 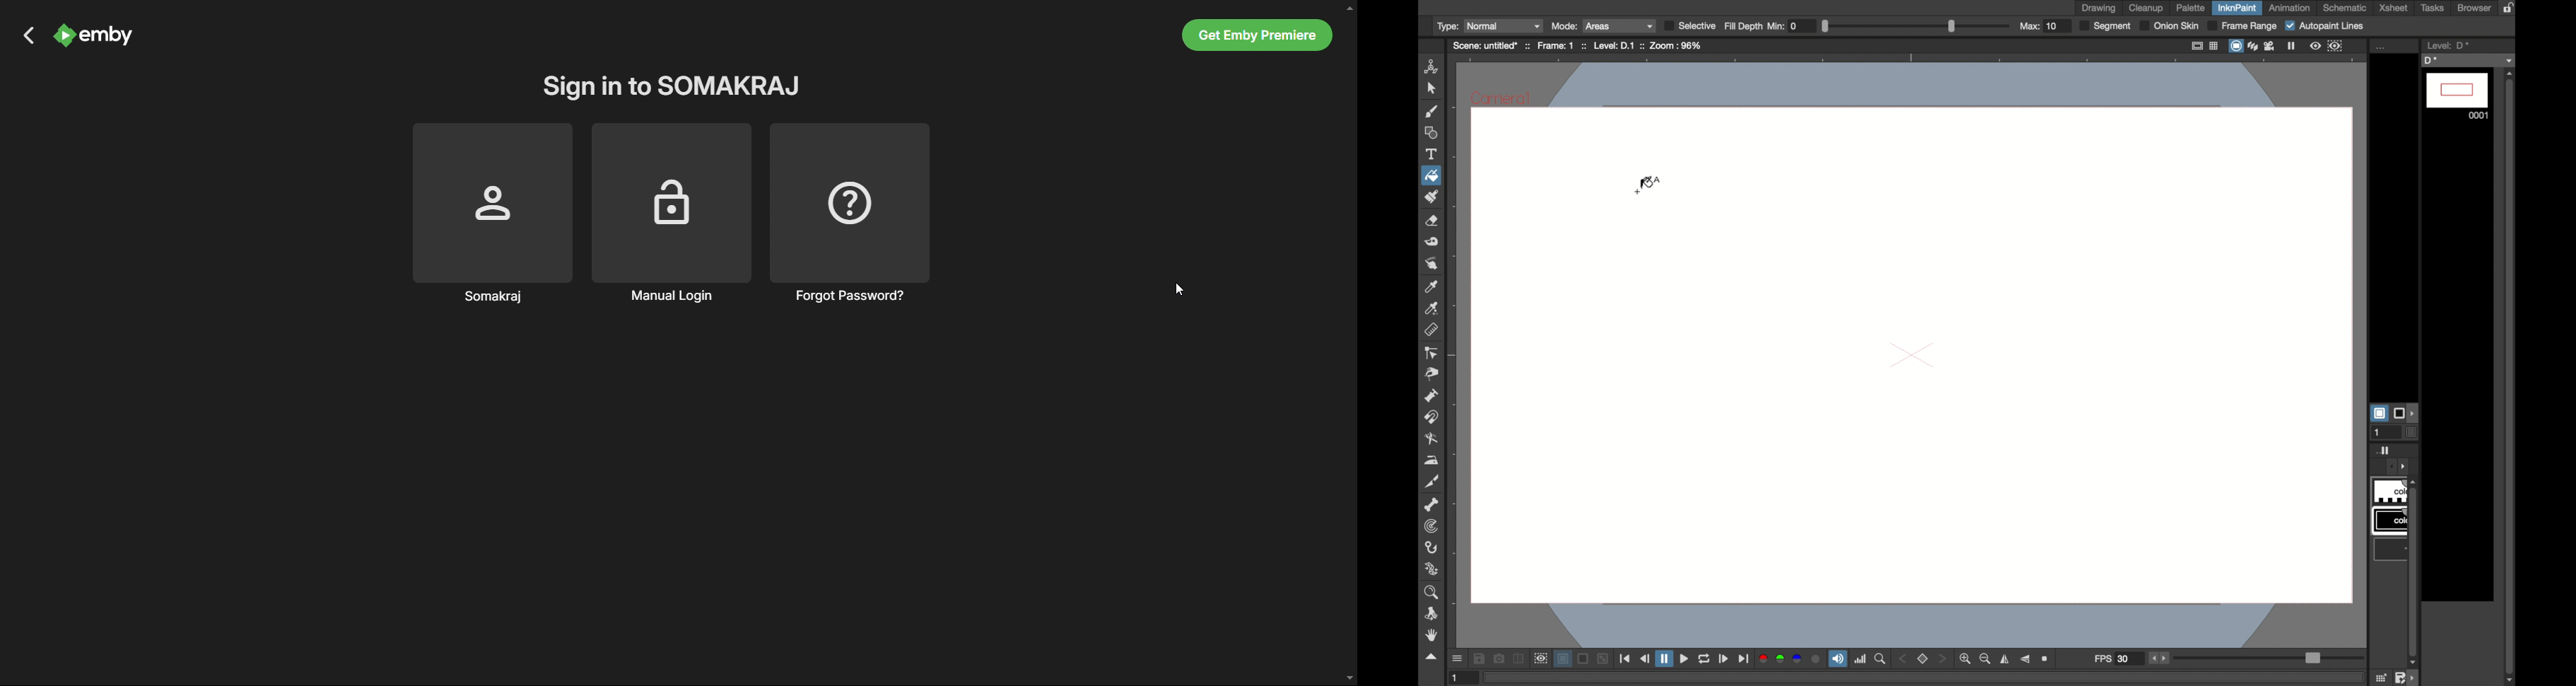 I want to click on loop, so click(x=1705, y=659).